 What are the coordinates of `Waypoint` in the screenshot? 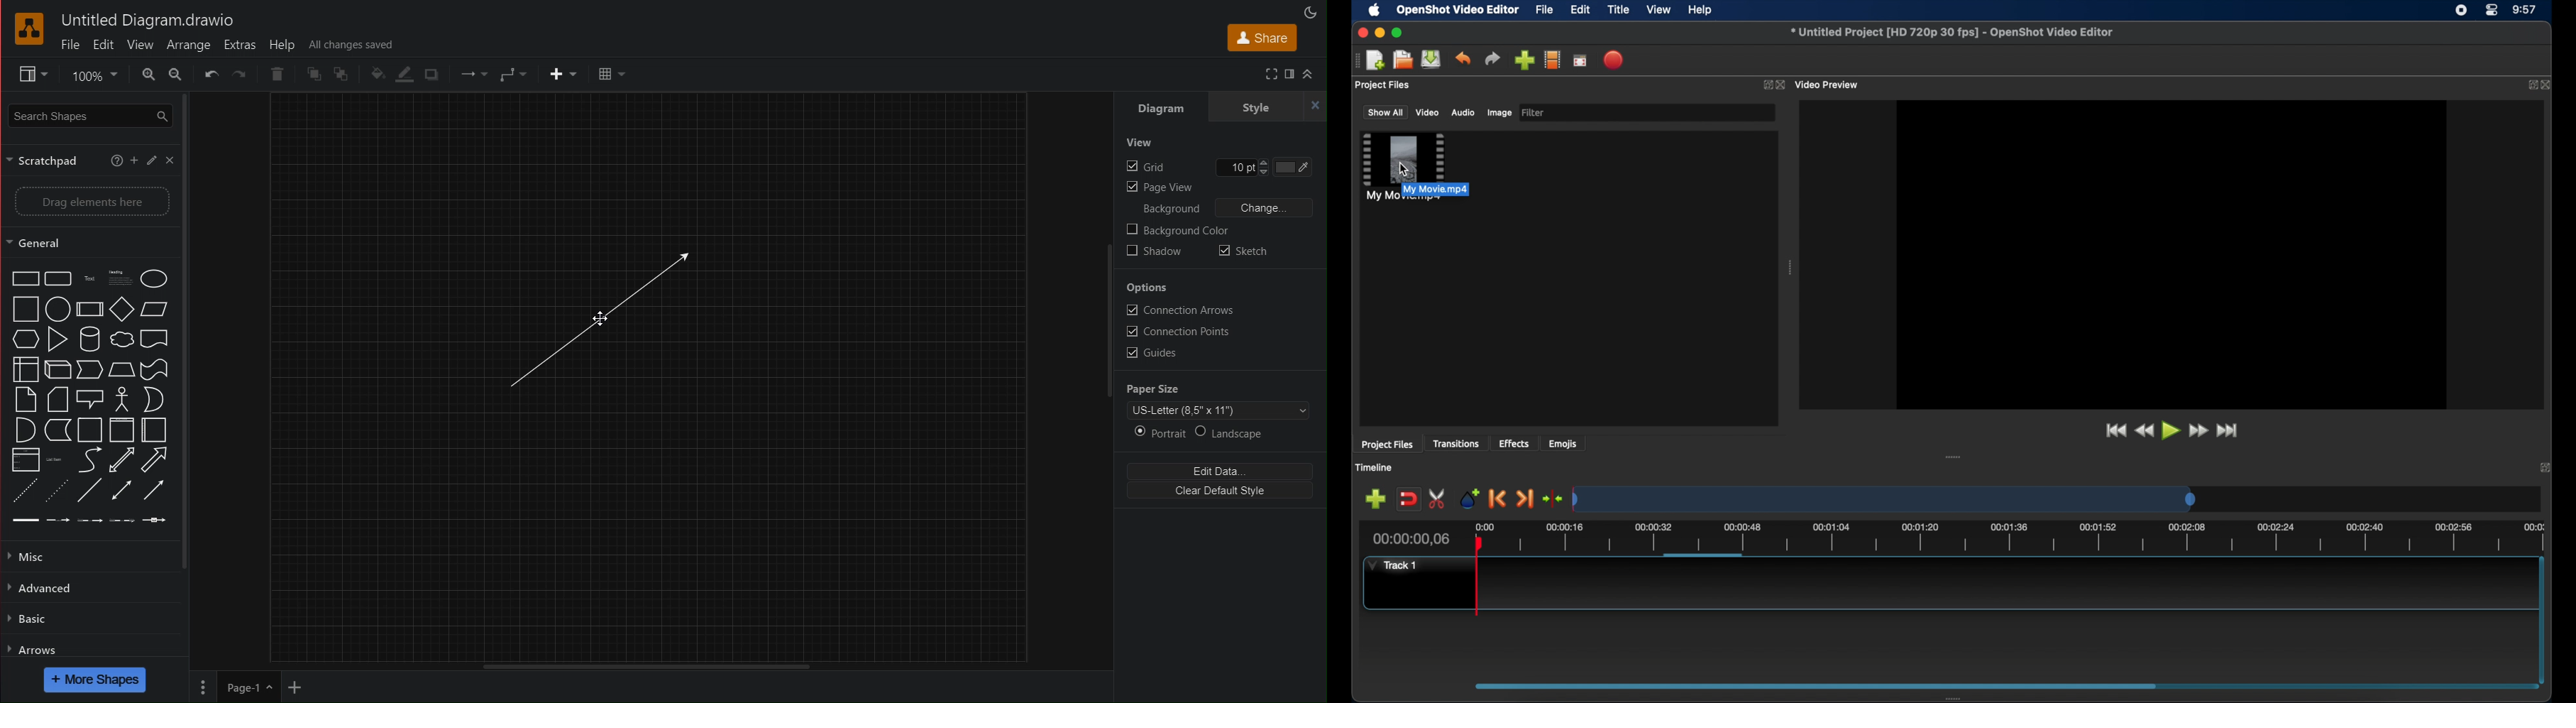 It's located at (473, 75).